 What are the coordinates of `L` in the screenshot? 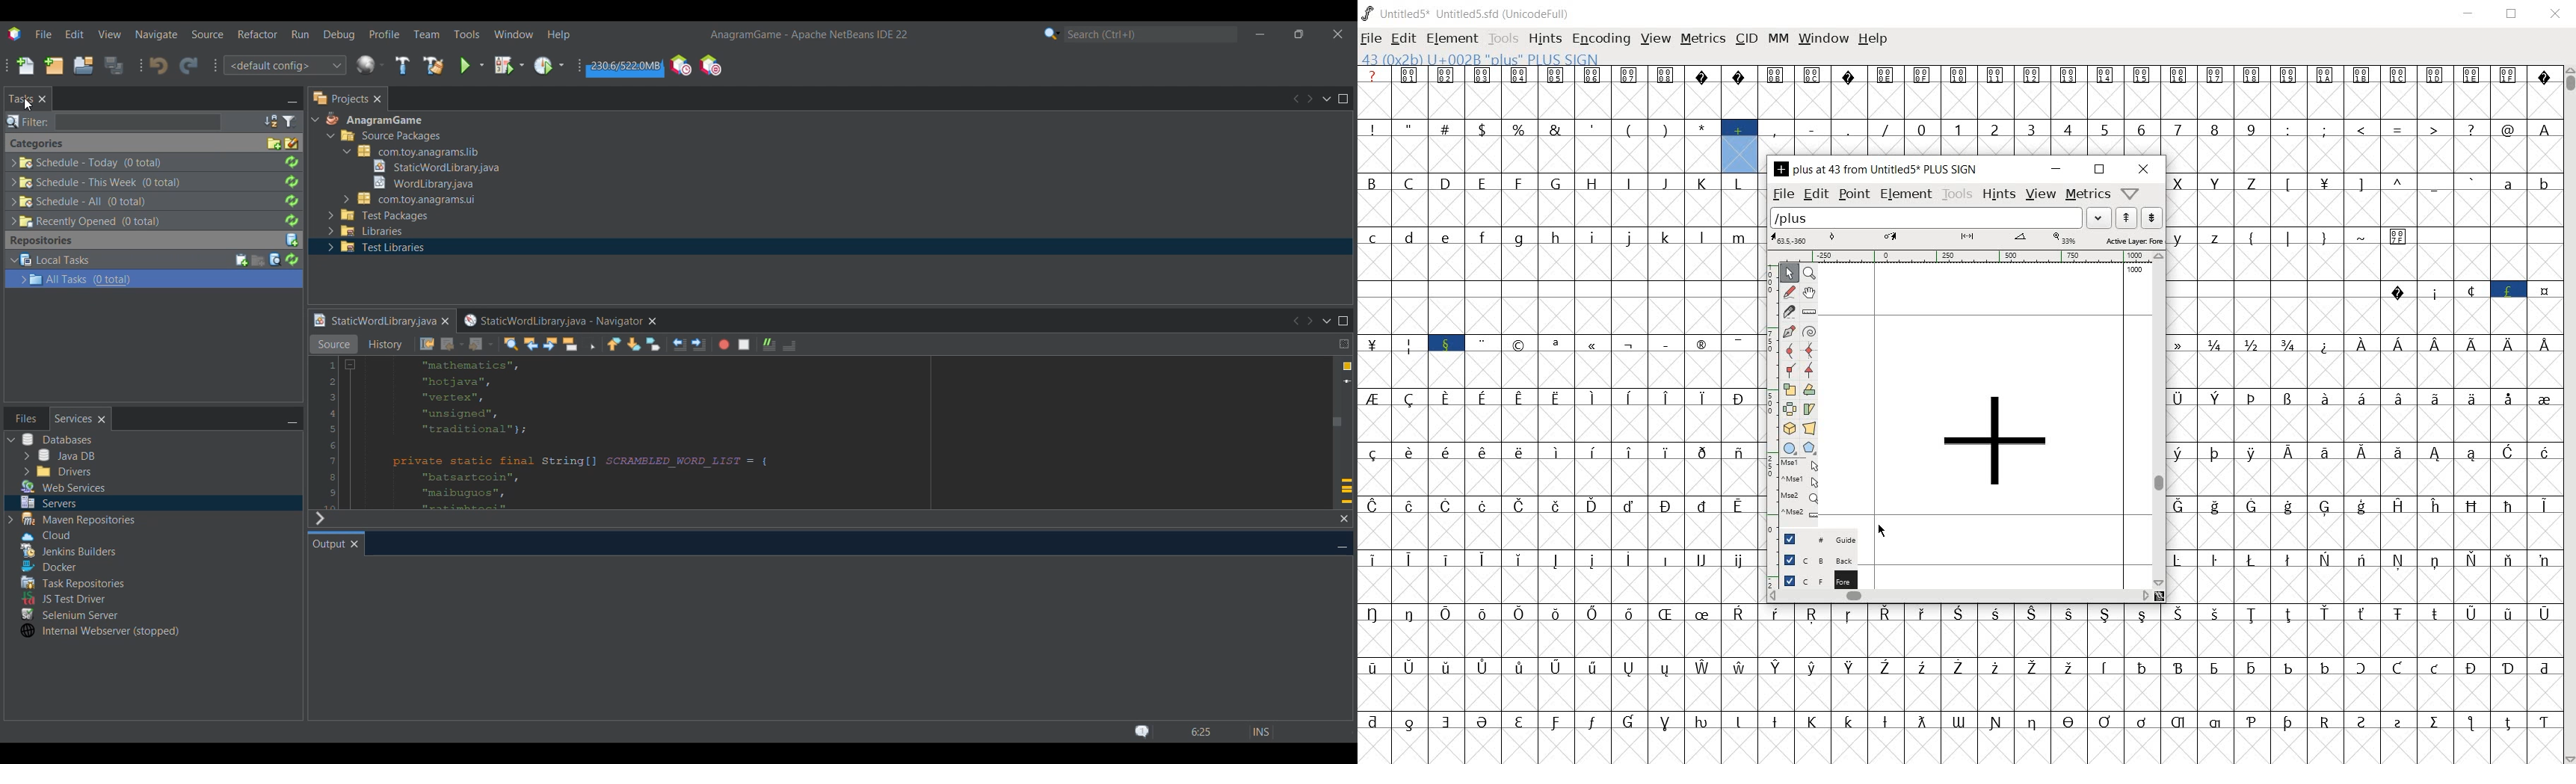 It's located at (2291, 200).